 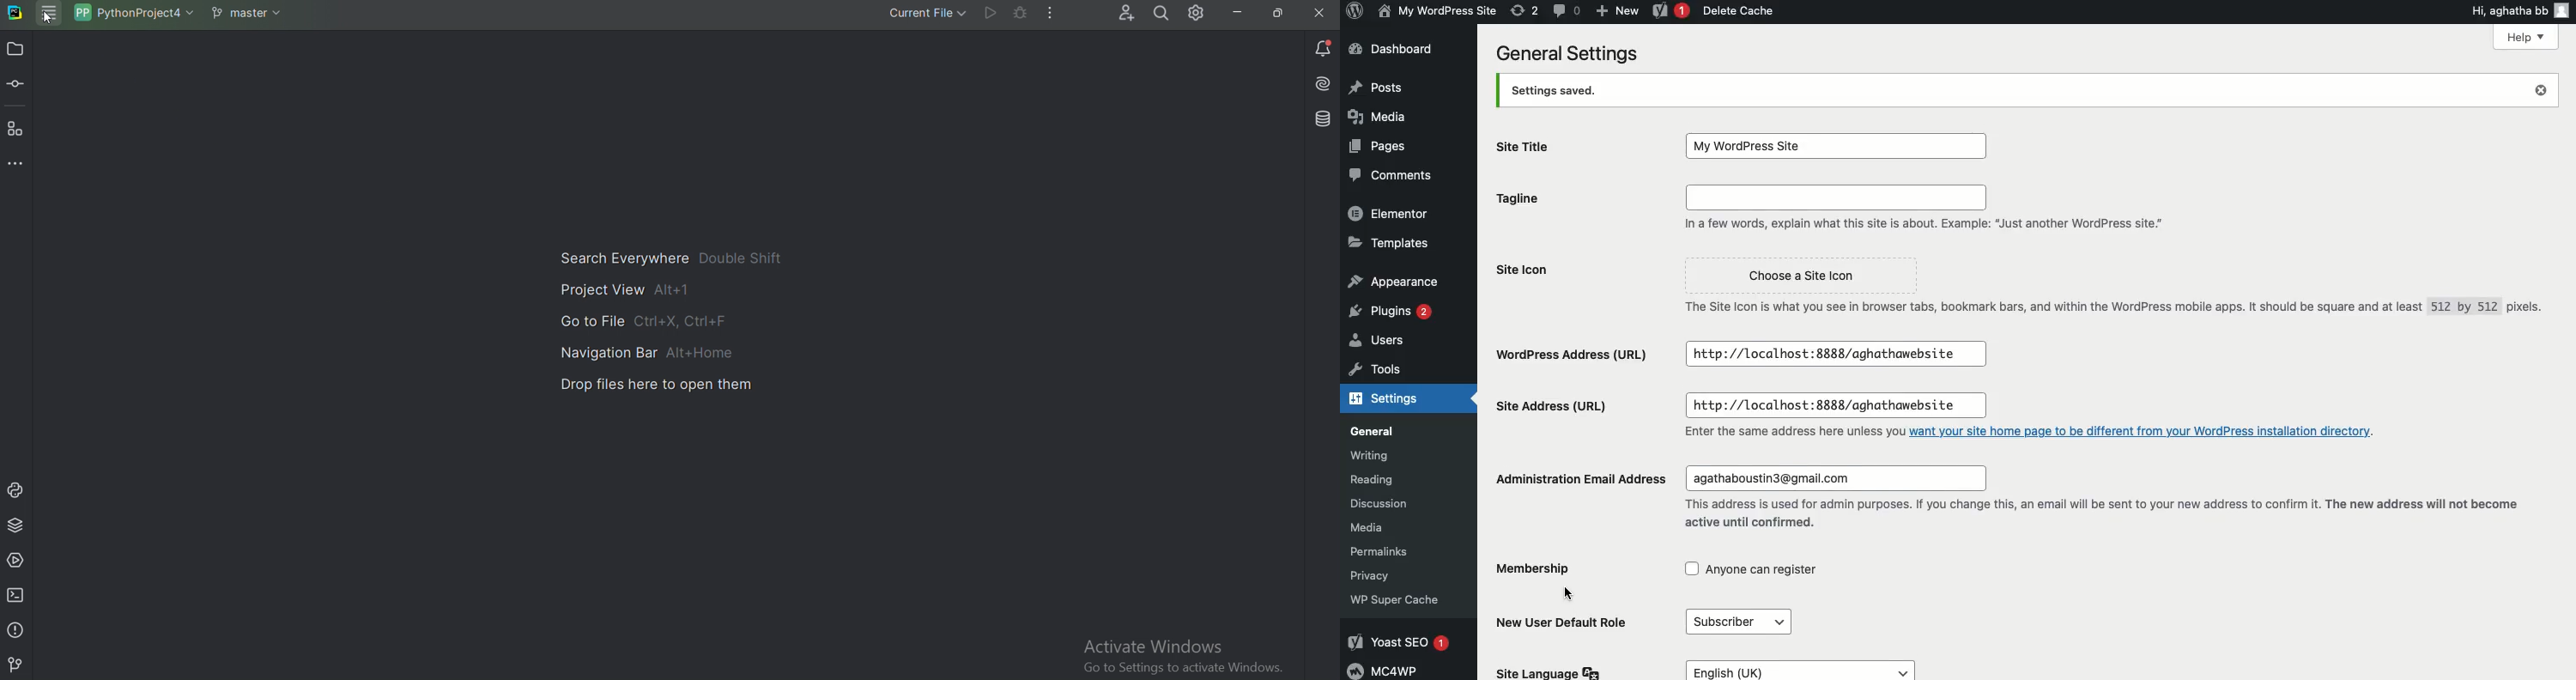 What do you see at coordinates (1529, 203) in the screenshot?
I see `Tagline` at bounding box center [1529, 203].